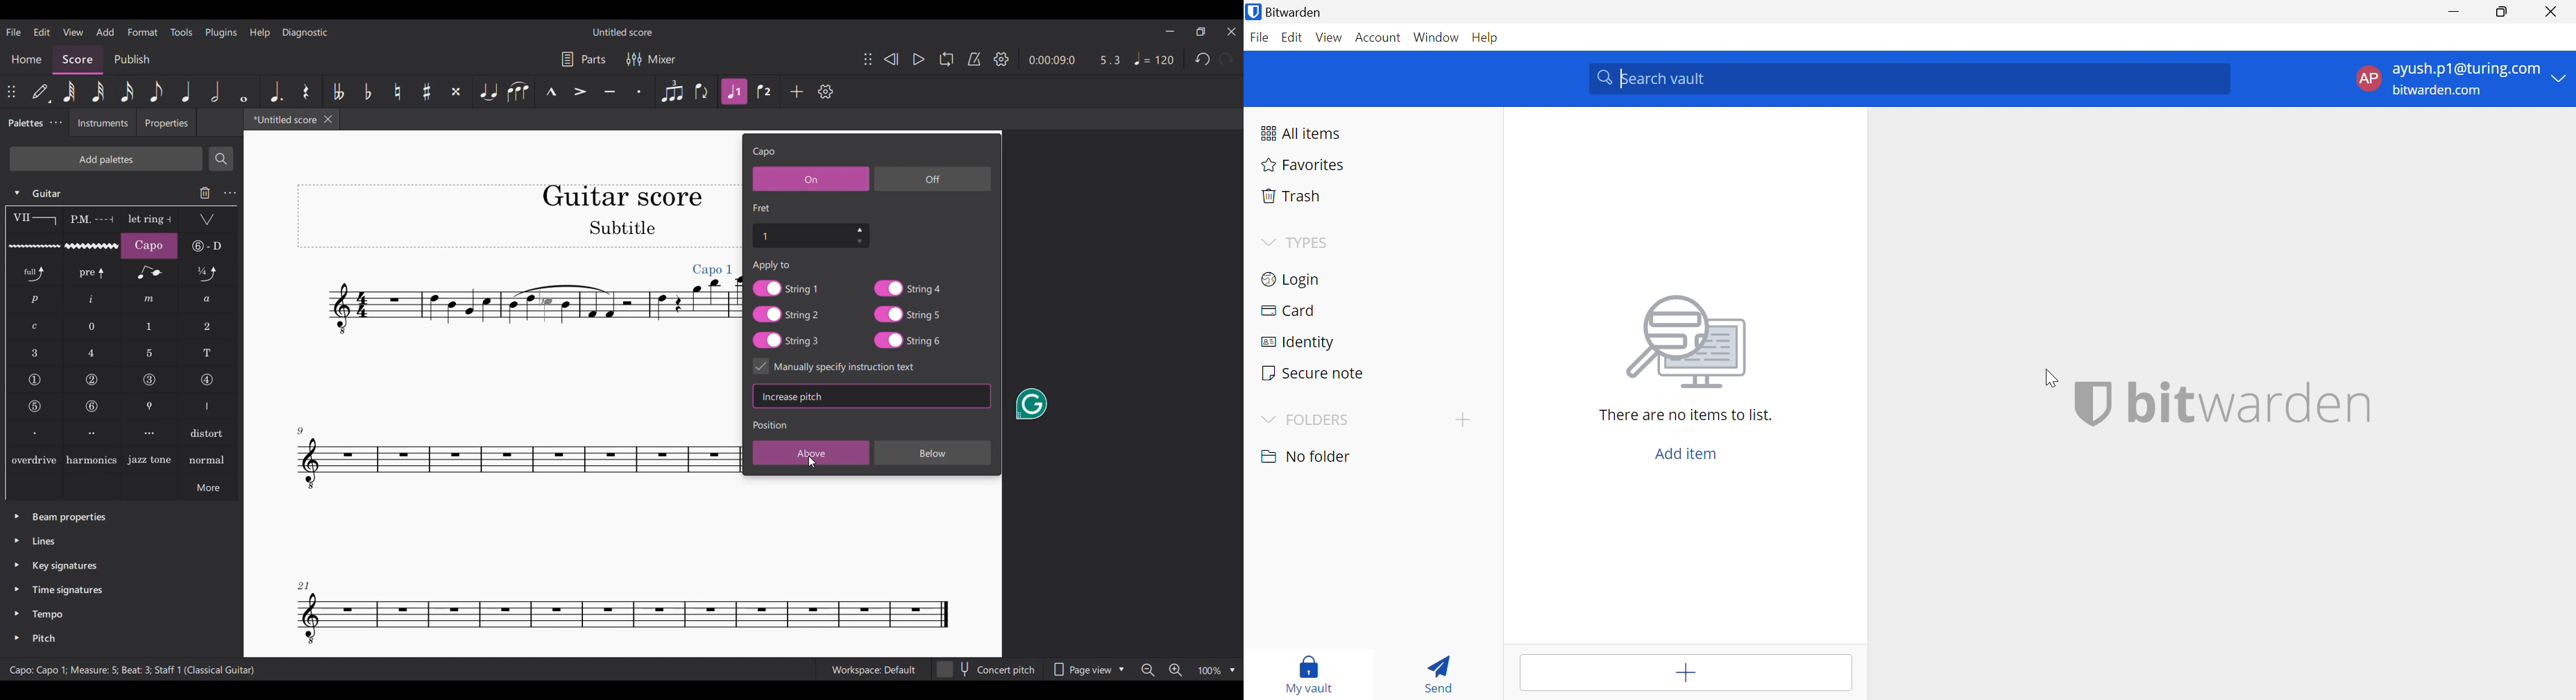 The image size is (2576, 700). I want to click on Undo, so click(1202, 59).